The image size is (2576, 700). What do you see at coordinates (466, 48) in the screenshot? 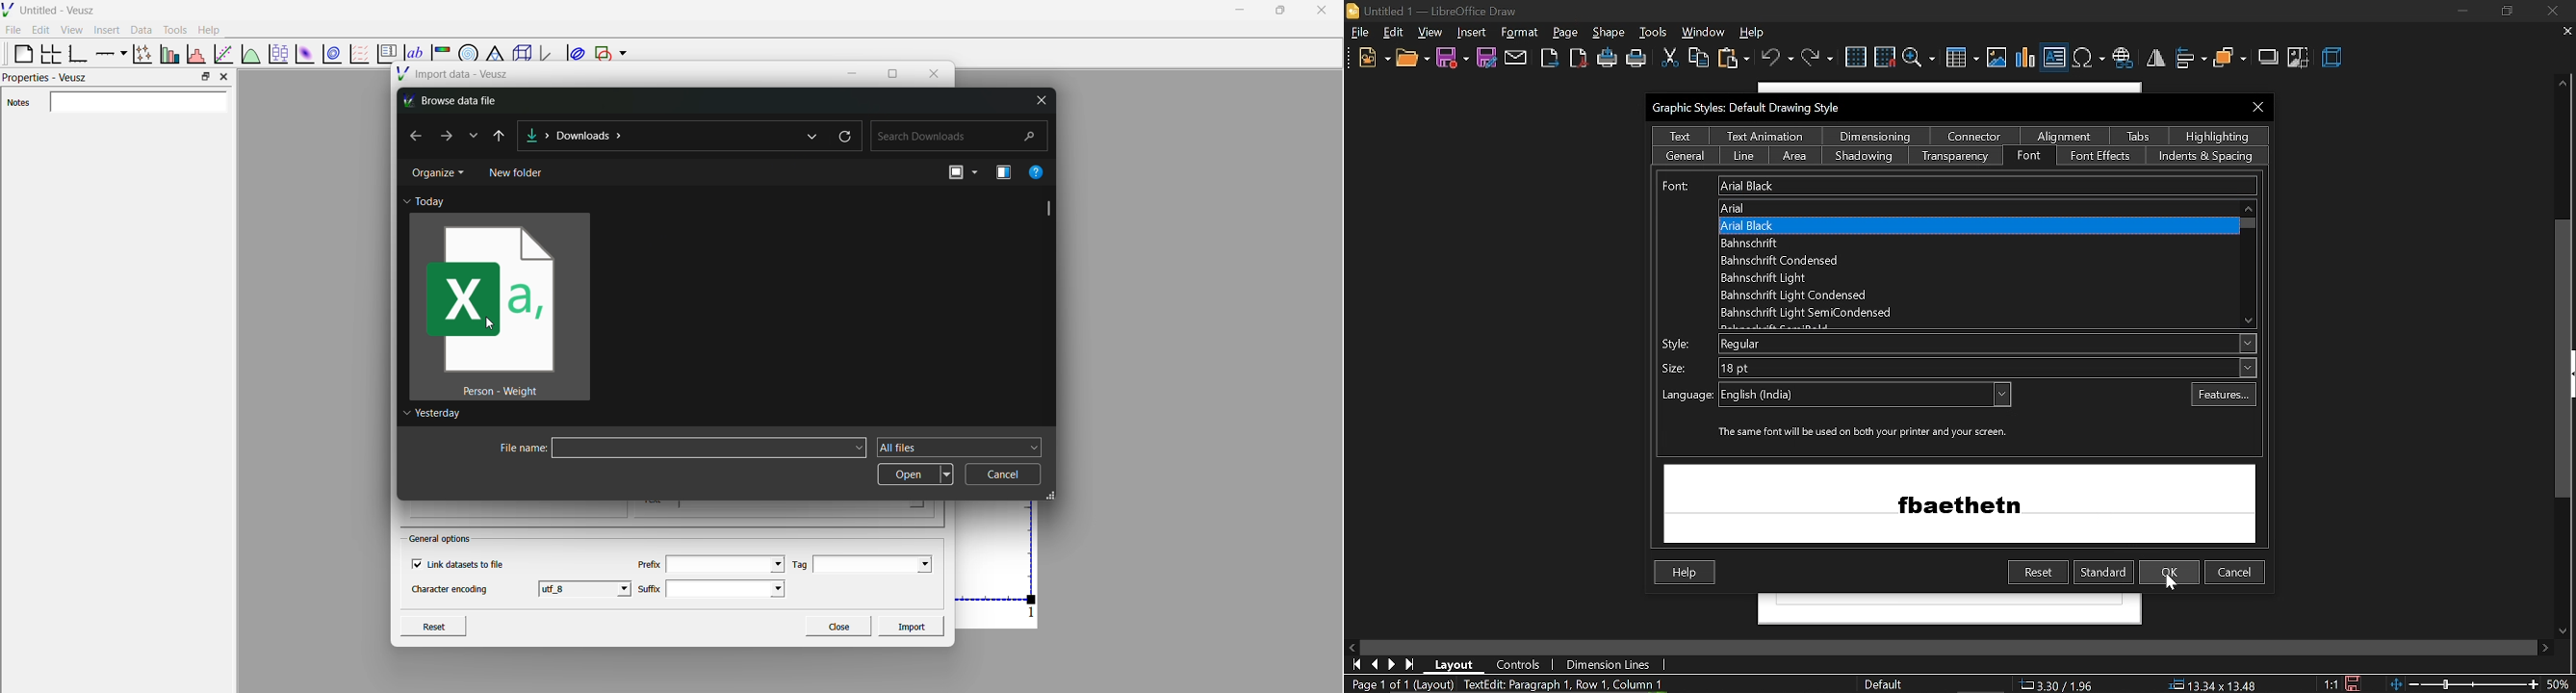
I see `polar graph` at bounding box center [466, 48].